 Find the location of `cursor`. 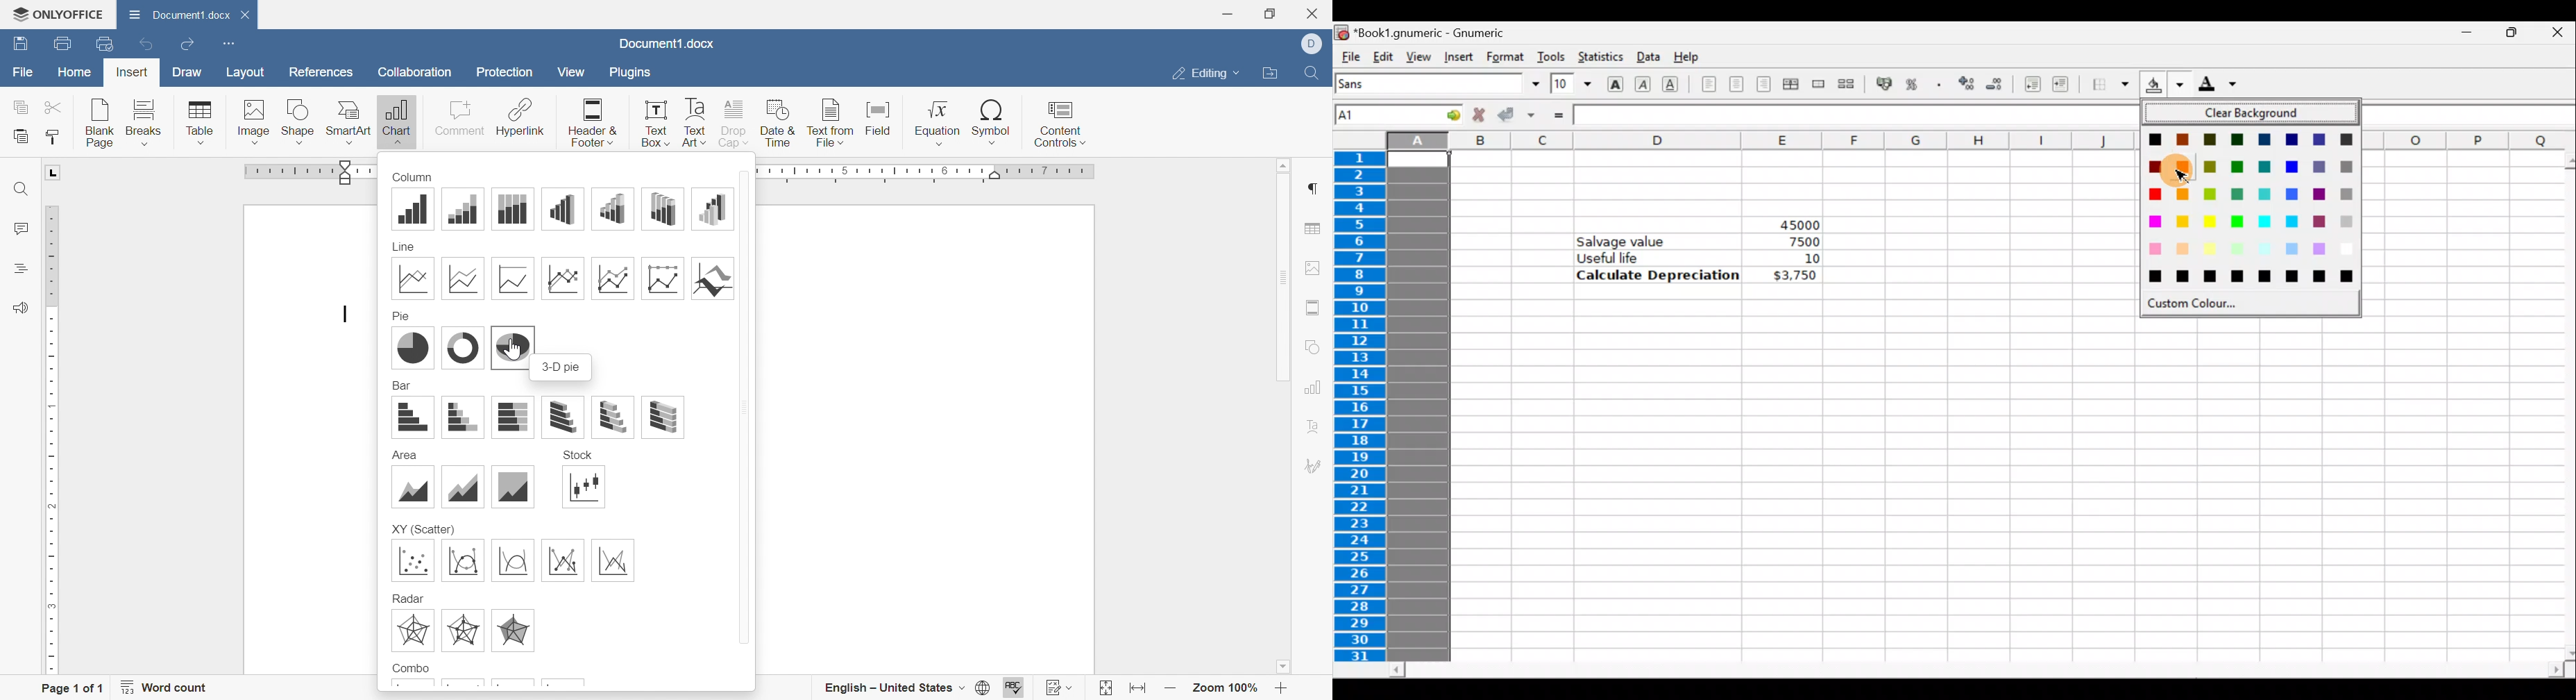

cursor is located at coordinates (518, 355).